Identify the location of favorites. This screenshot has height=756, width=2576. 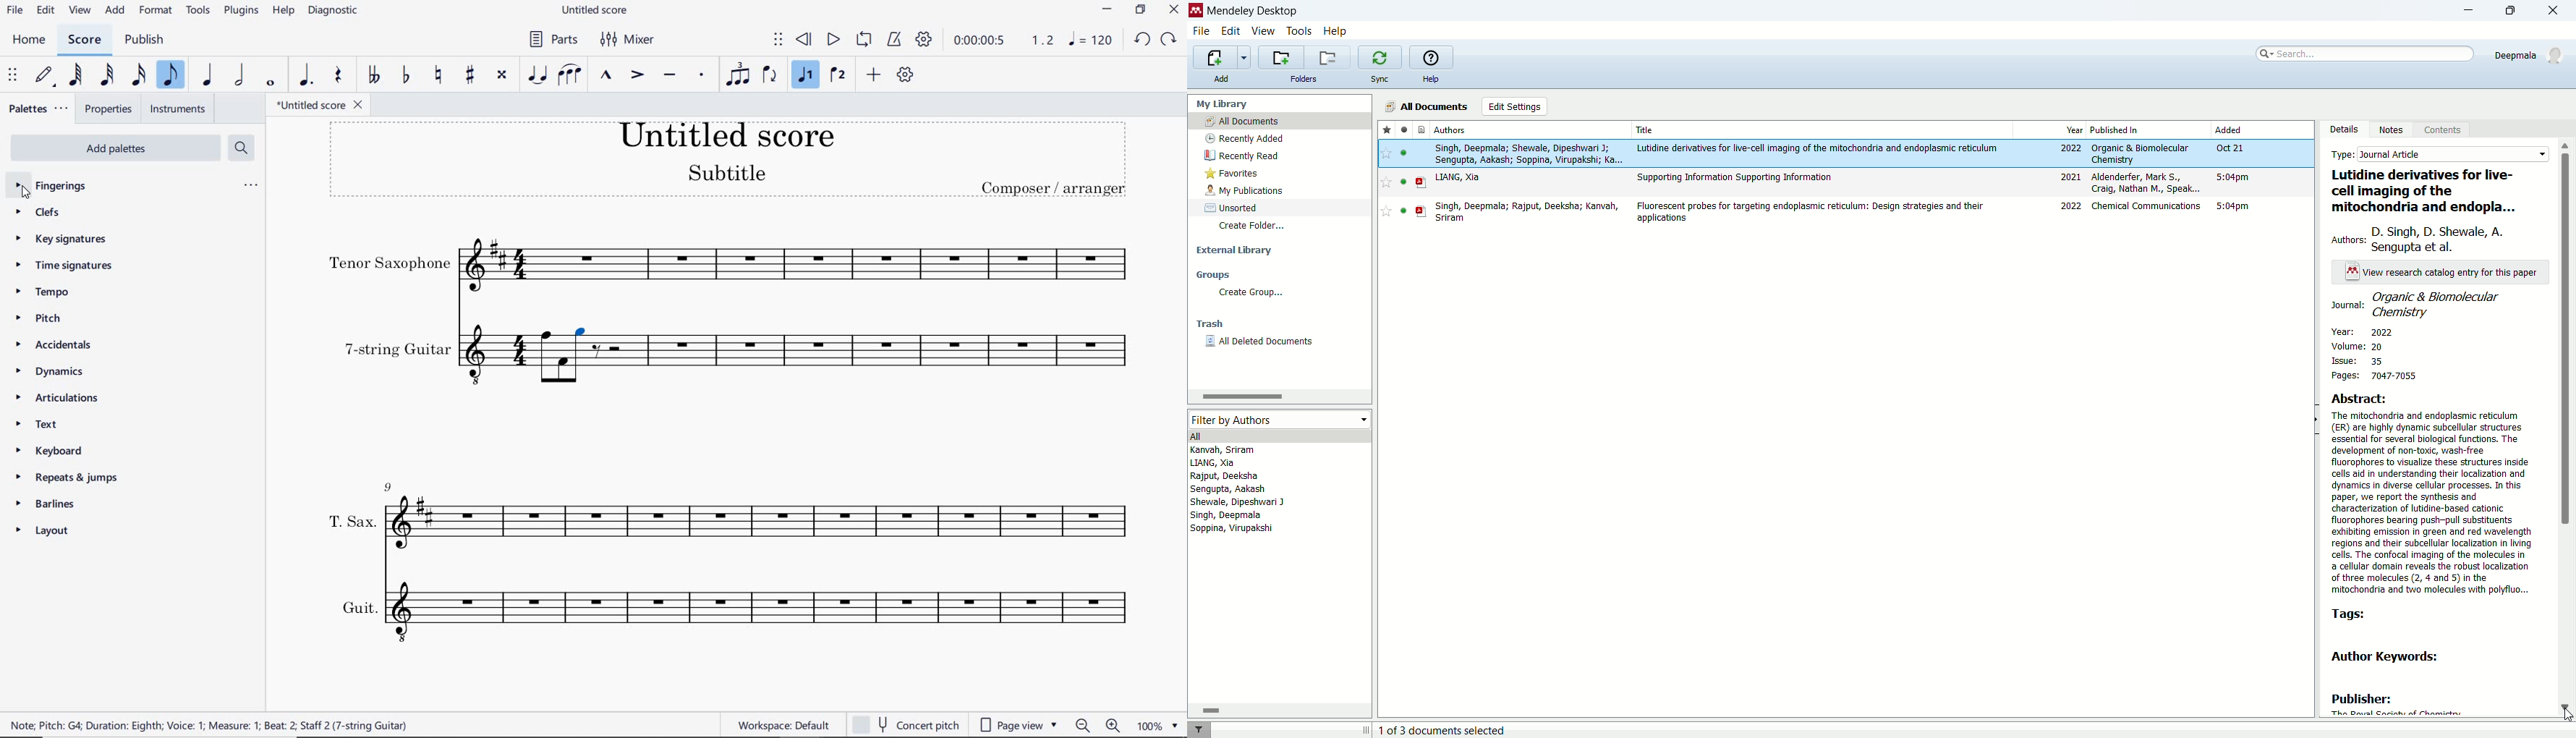
(1233, 174).